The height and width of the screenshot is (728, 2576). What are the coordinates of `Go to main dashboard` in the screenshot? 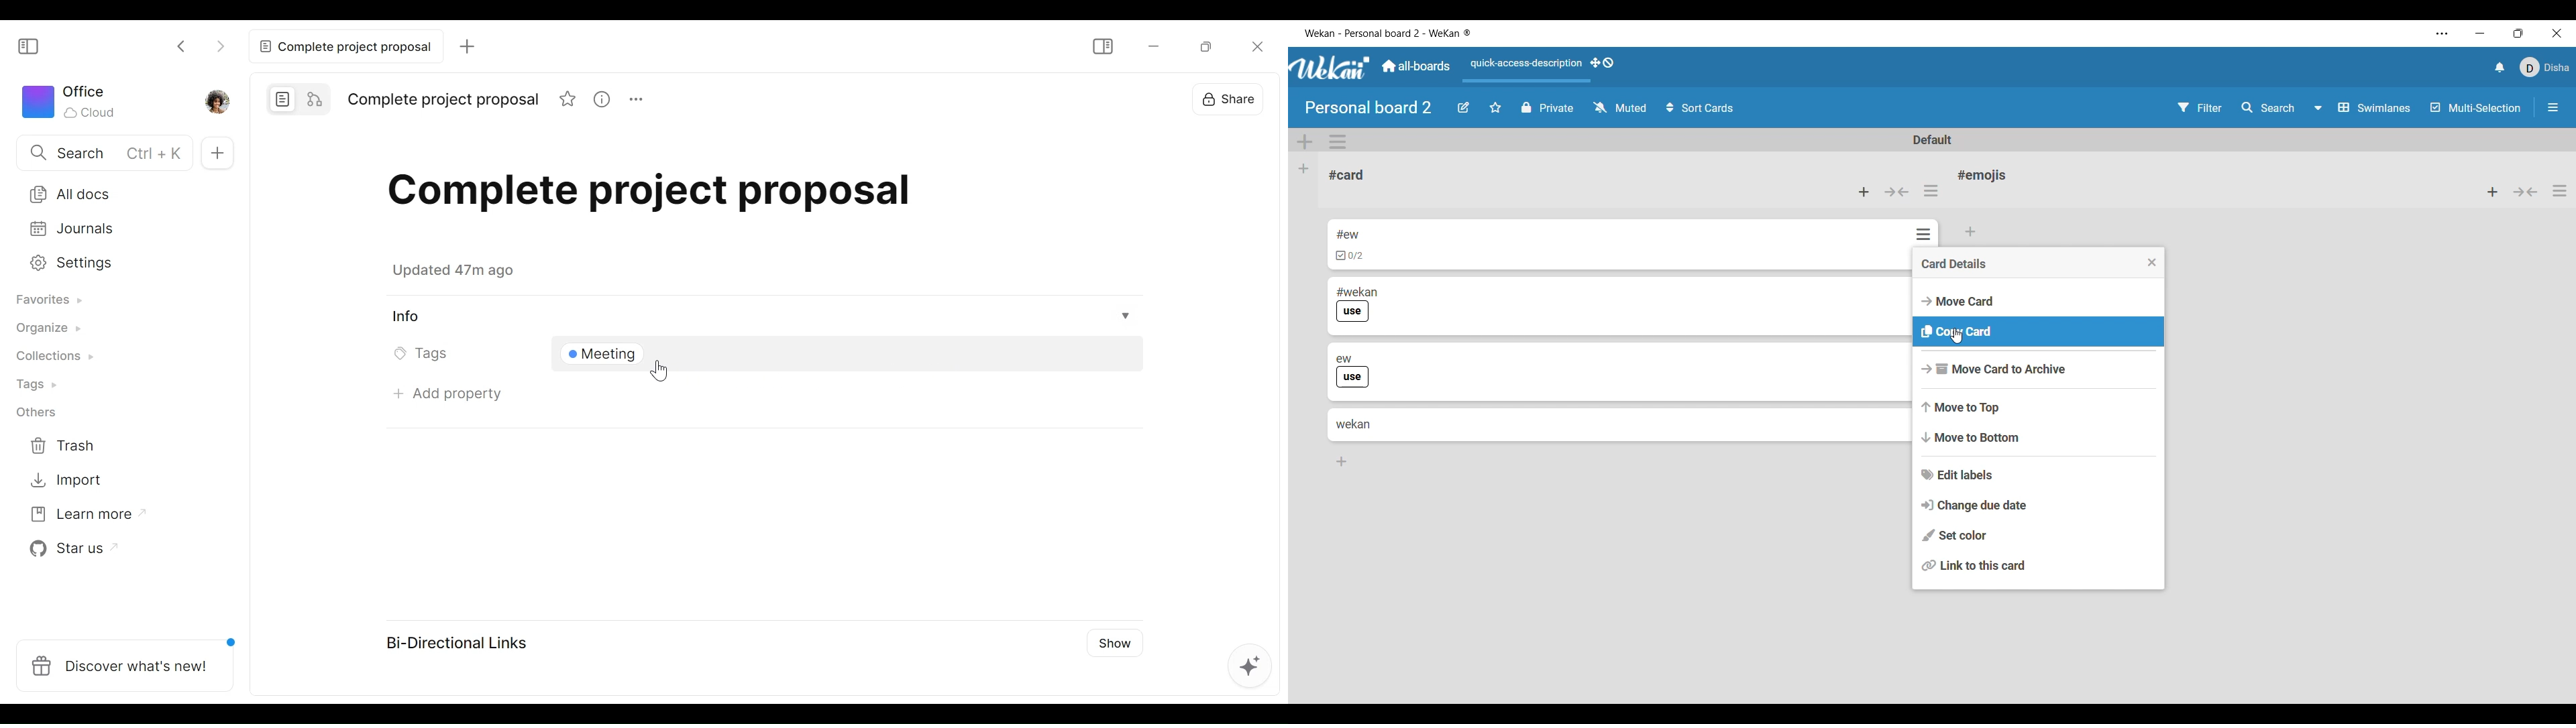 It's located at (1415, 66).